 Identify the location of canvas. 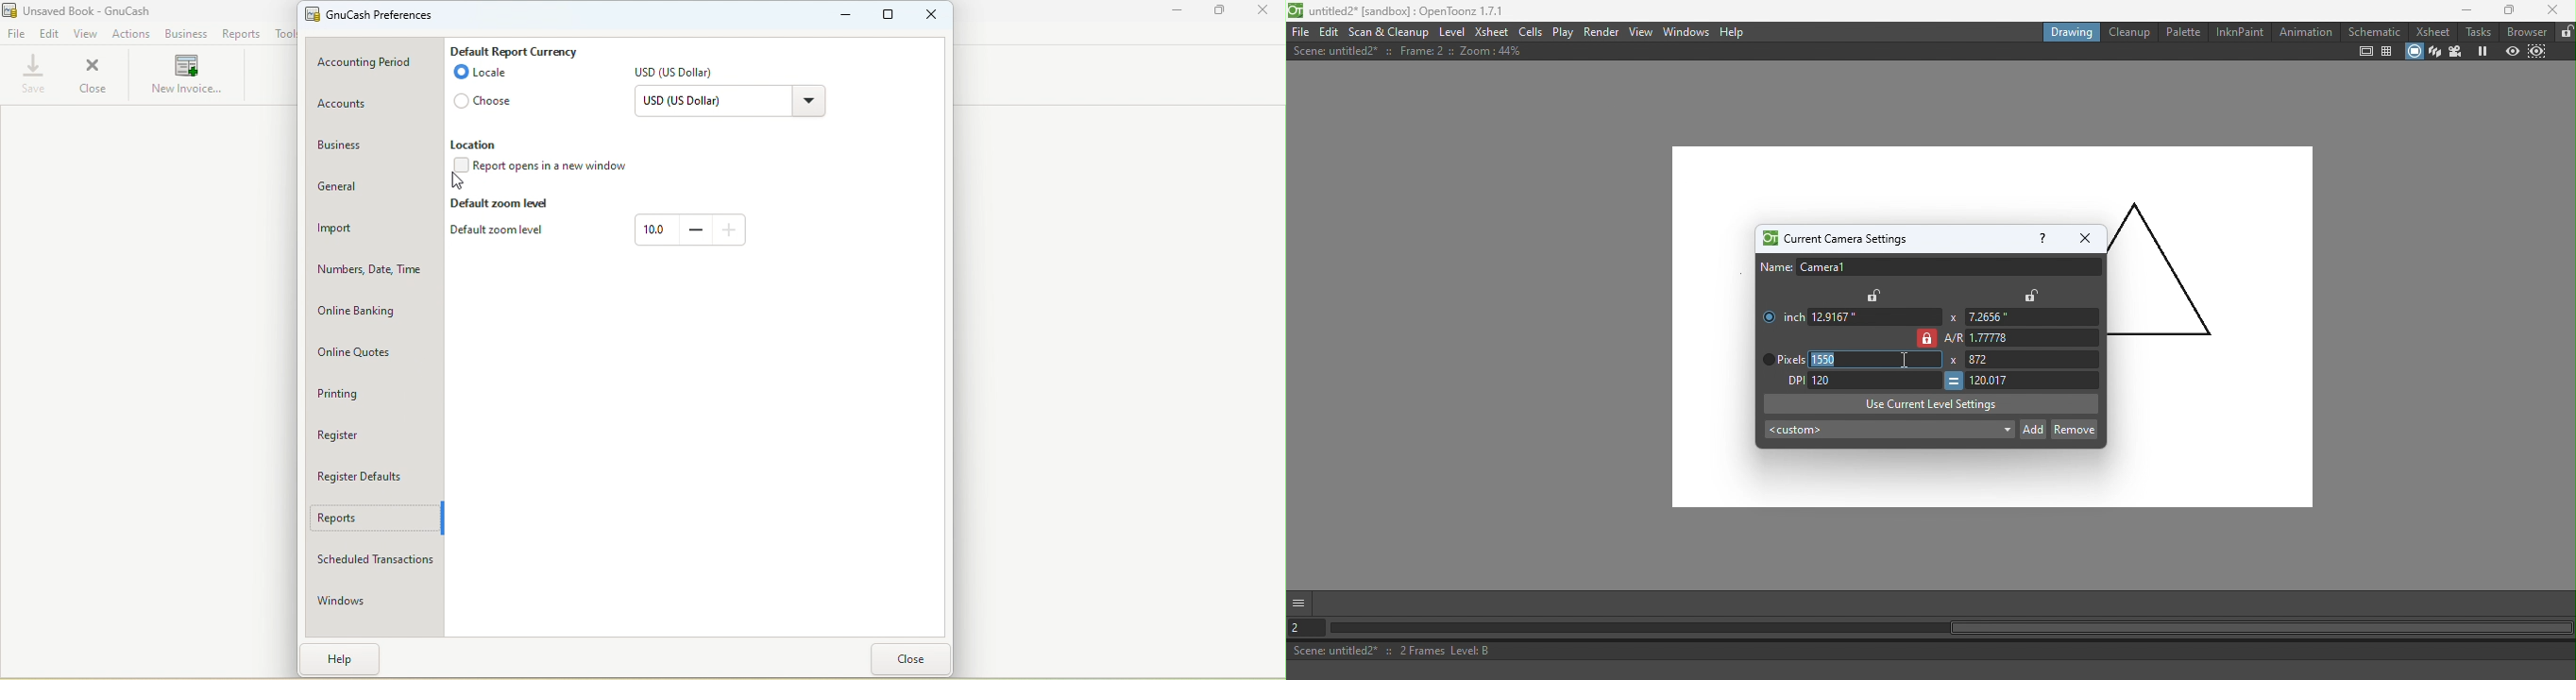
(1991, 182).